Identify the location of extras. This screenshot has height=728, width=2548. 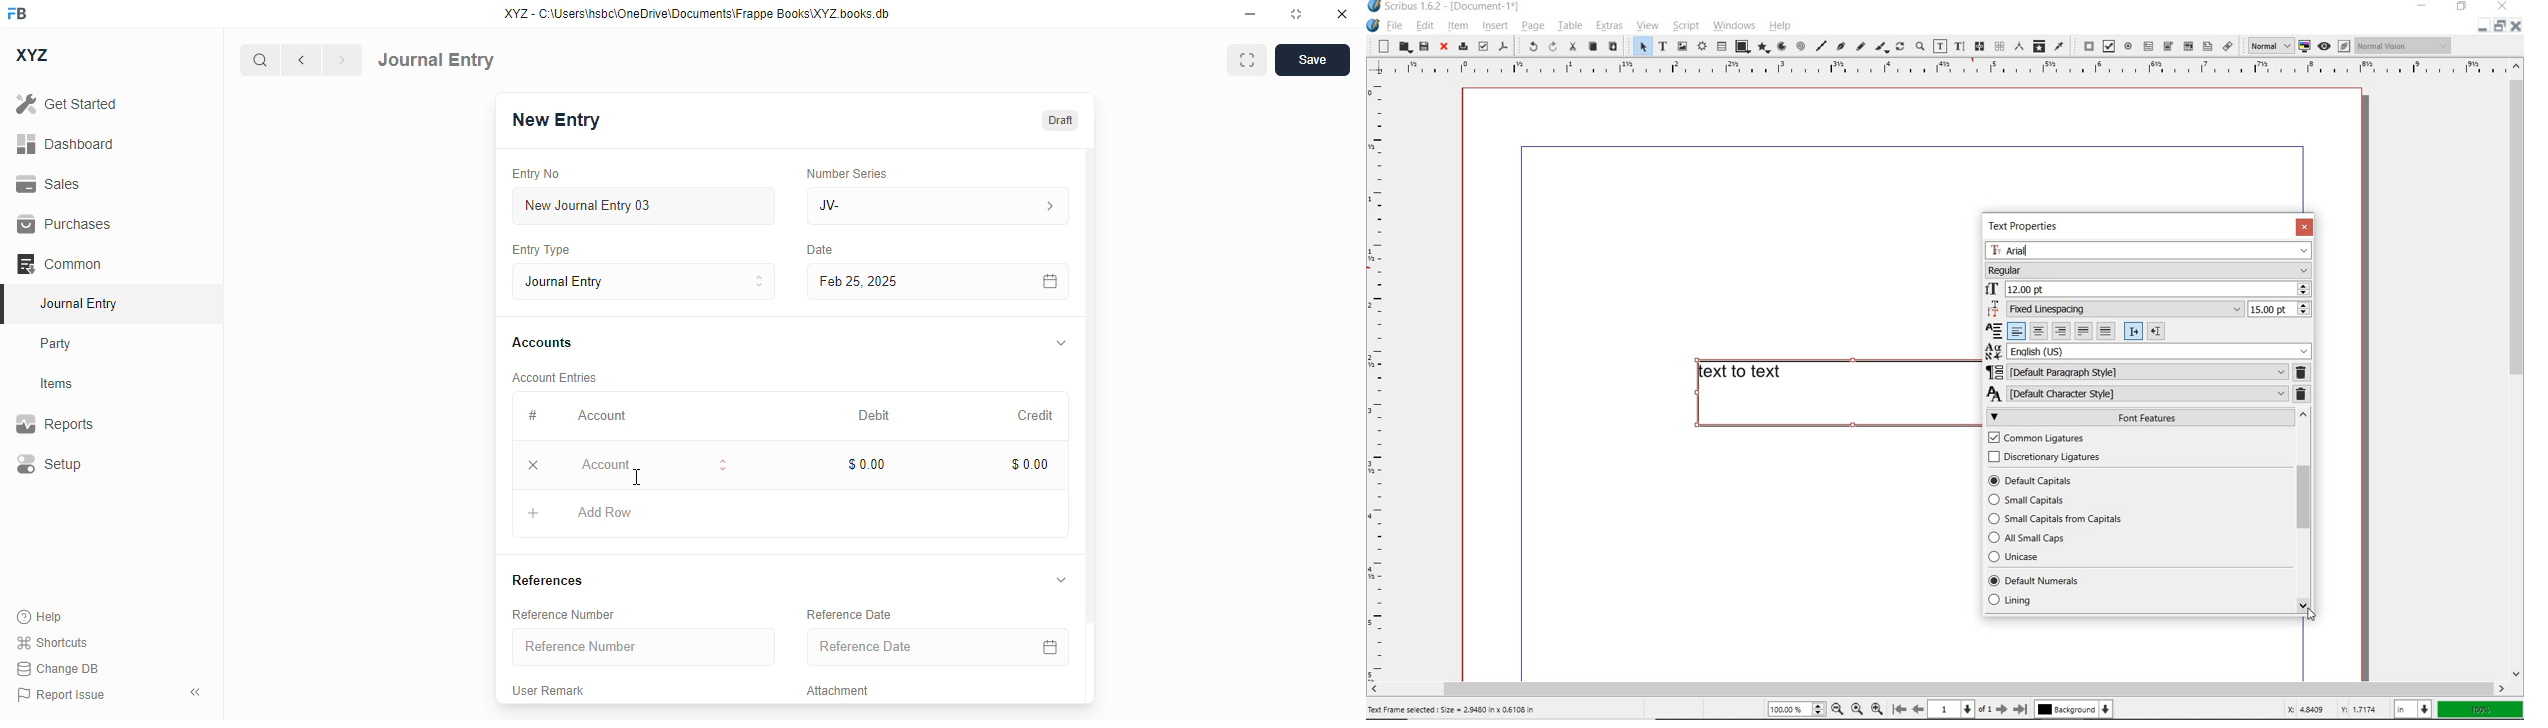
(1609, 28).